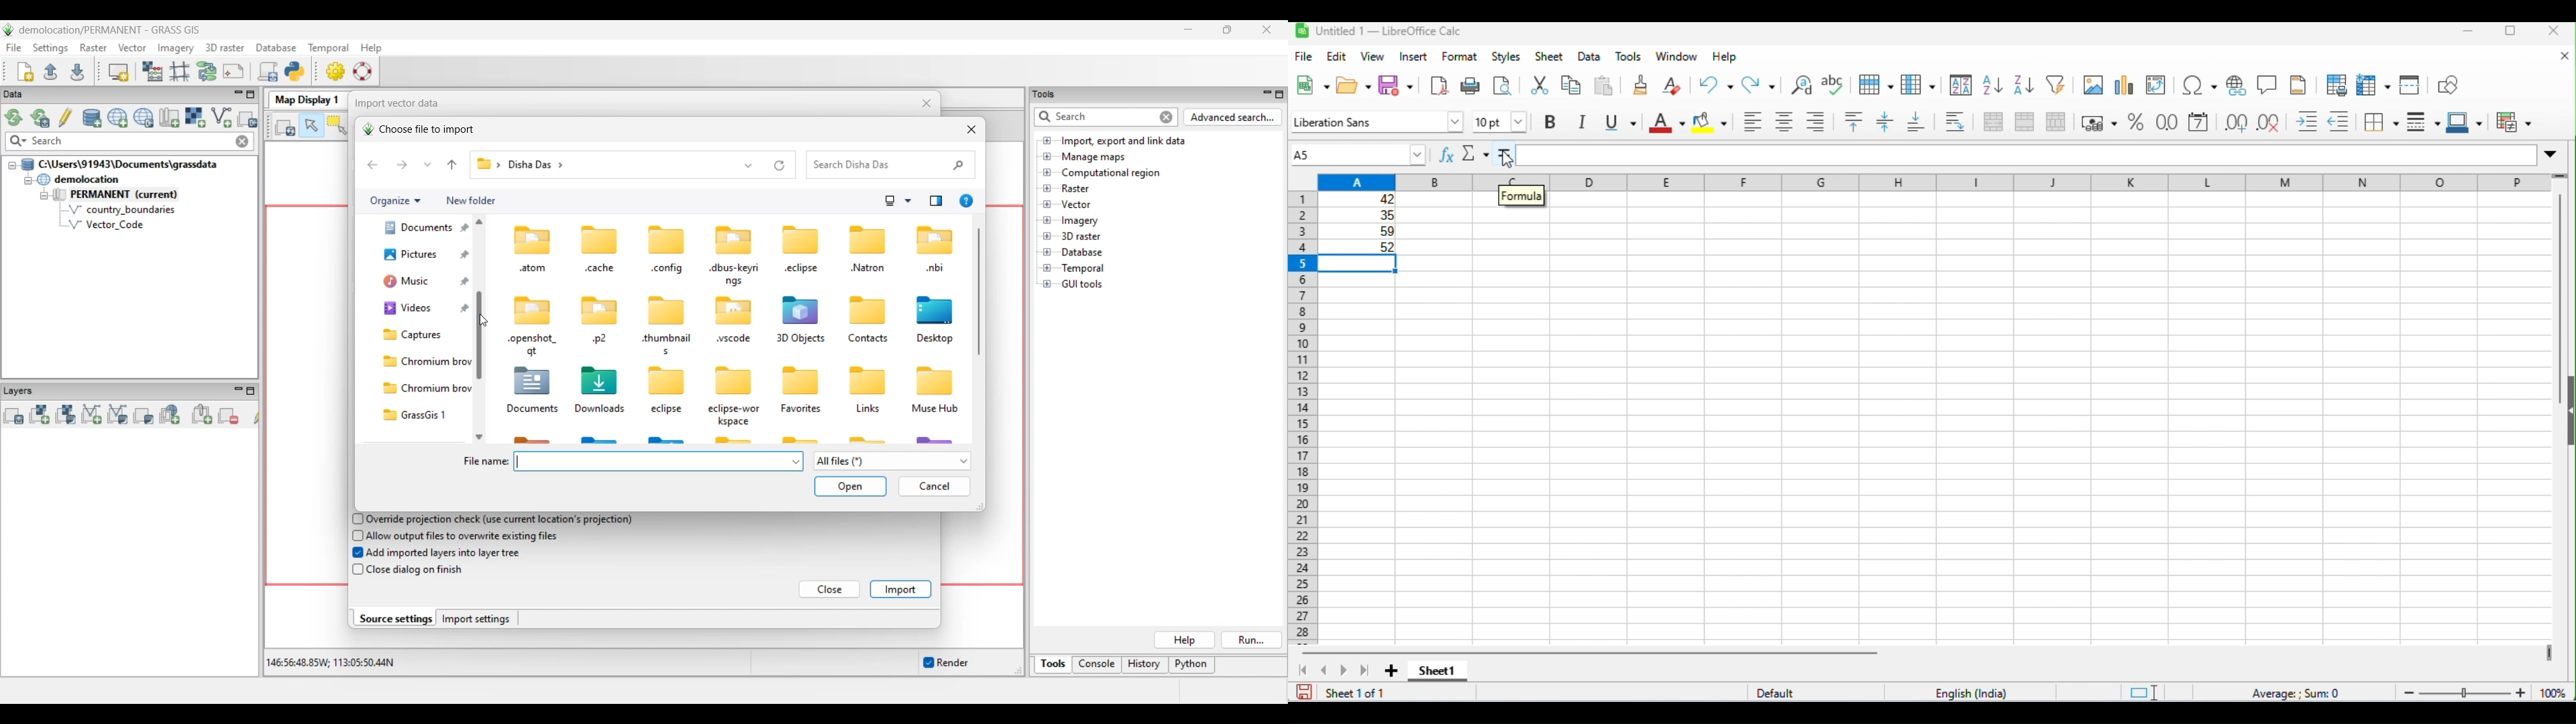  Describe the element at coordinates (2410, 84) in the screenshot. I see `split window` at that location.